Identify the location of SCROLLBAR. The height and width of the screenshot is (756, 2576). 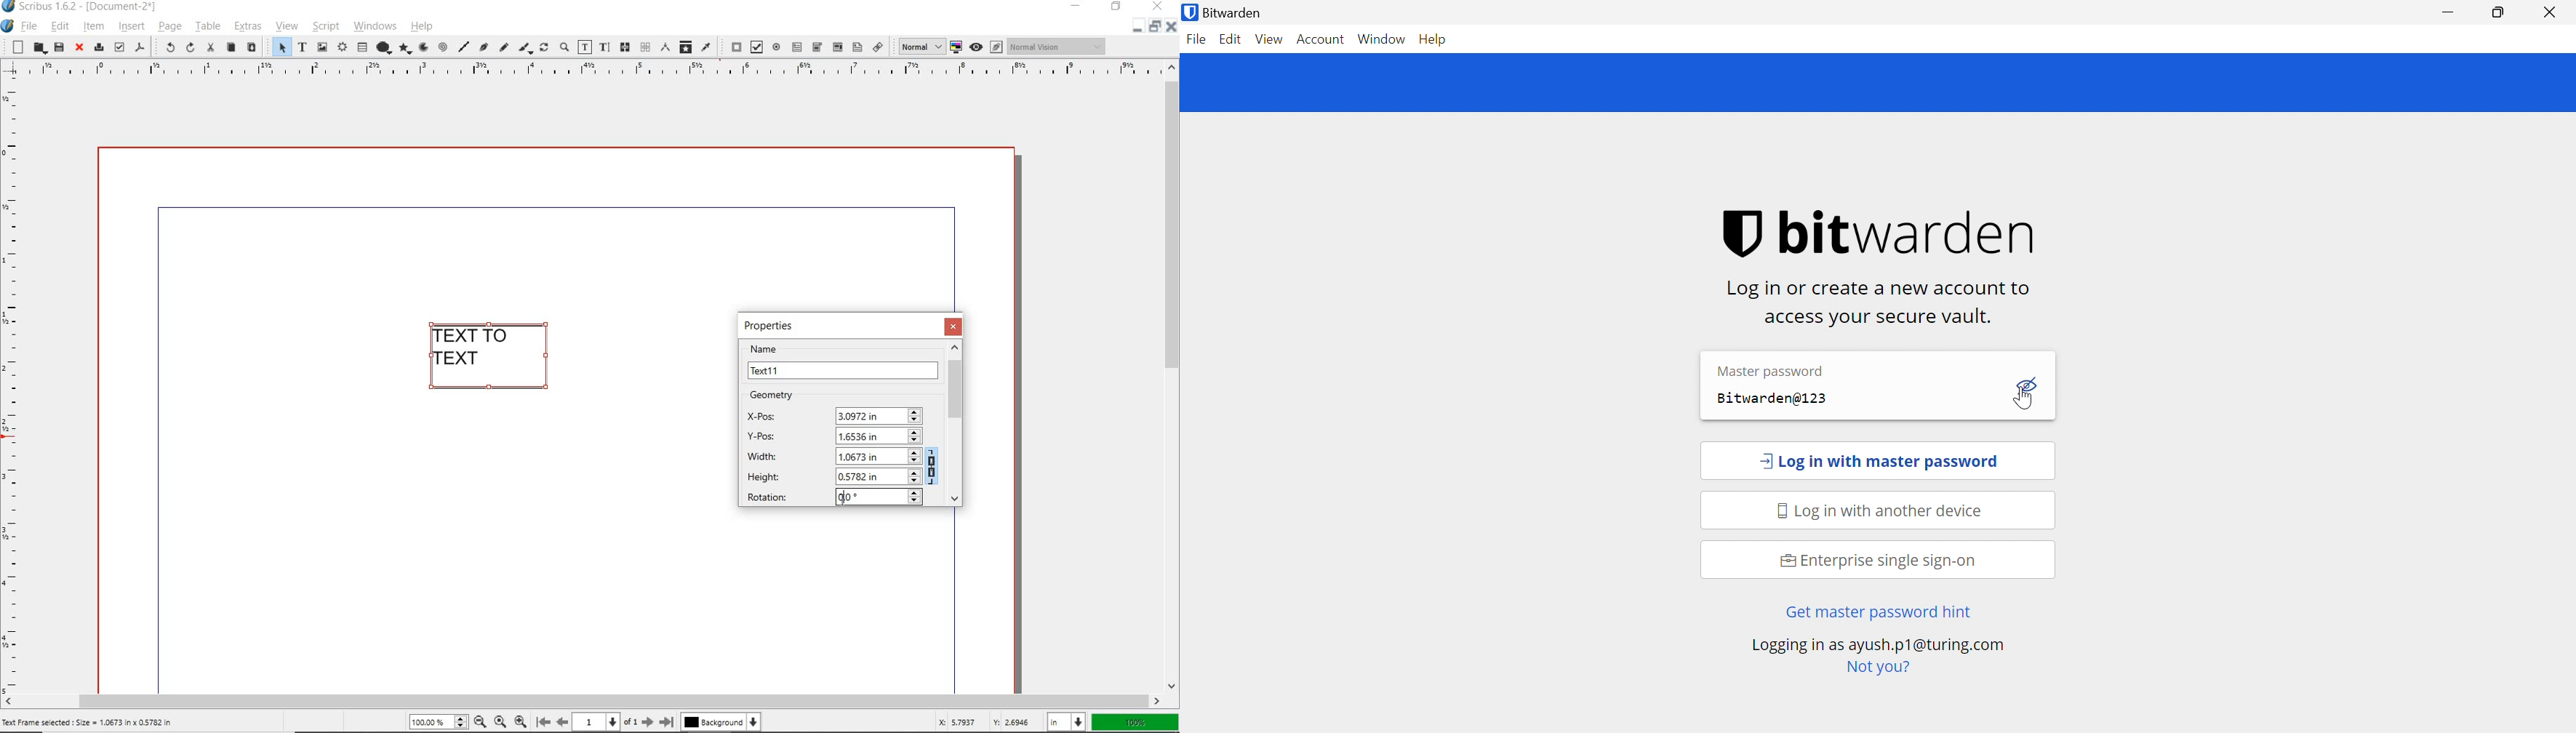
(956, 423).